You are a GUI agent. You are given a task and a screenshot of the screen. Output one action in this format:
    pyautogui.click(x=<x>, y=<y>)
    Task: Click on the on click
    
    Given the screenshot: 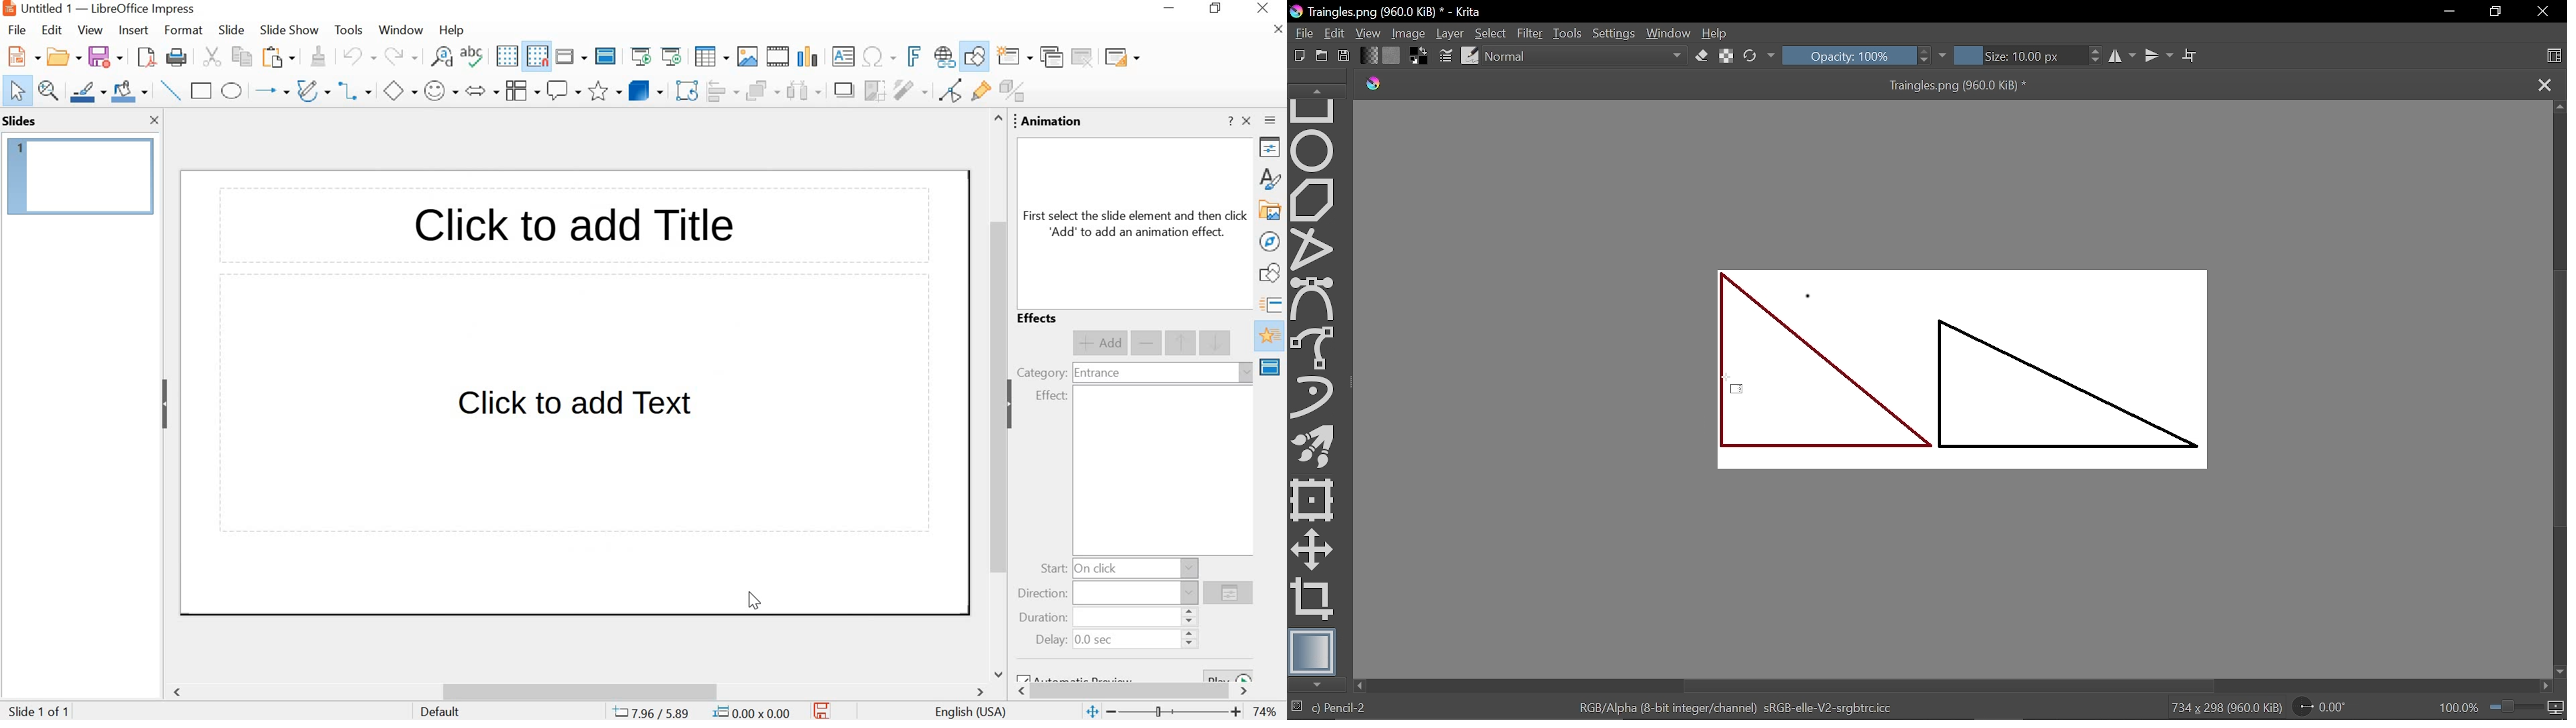 What is the action you would take?
    pyautogui.click(x=1099, y=568)
    